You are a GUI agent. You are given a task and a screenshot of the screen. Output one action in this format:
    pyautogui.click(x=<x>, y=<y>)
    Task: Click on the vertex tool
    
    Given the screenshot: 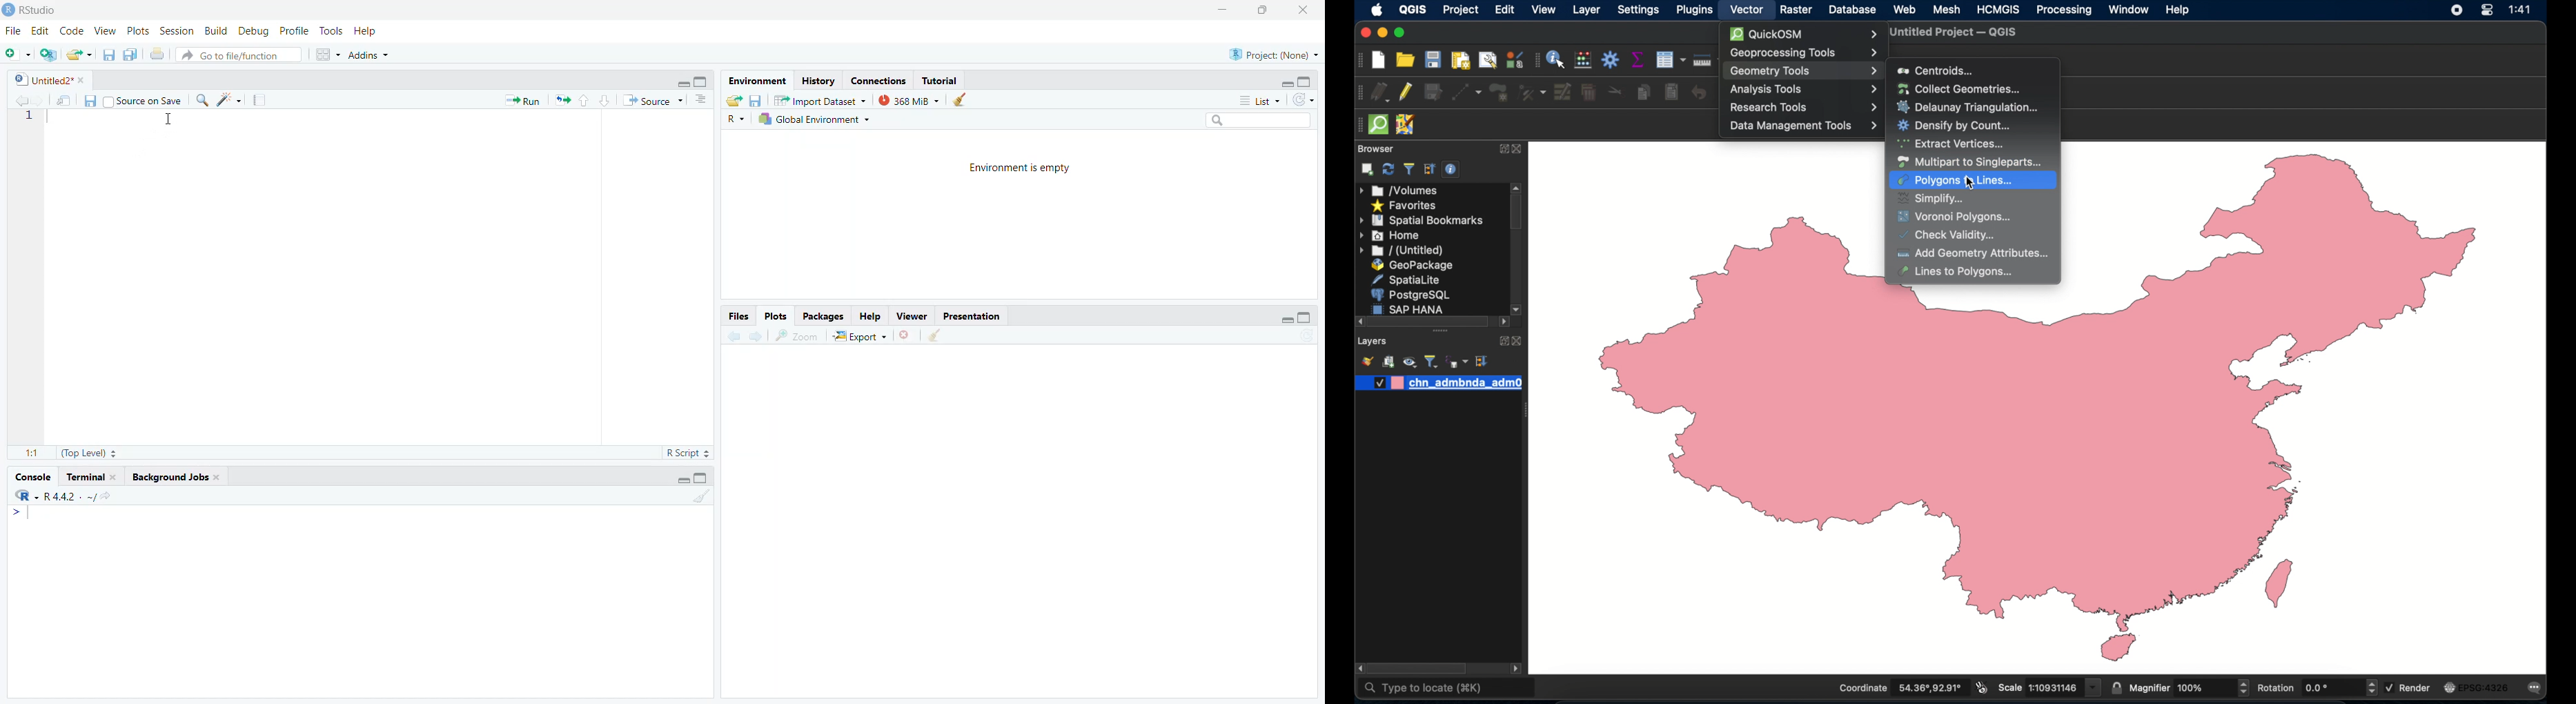 What is the action you would take?
    pyautogui.click(x=1532, y=93)
    